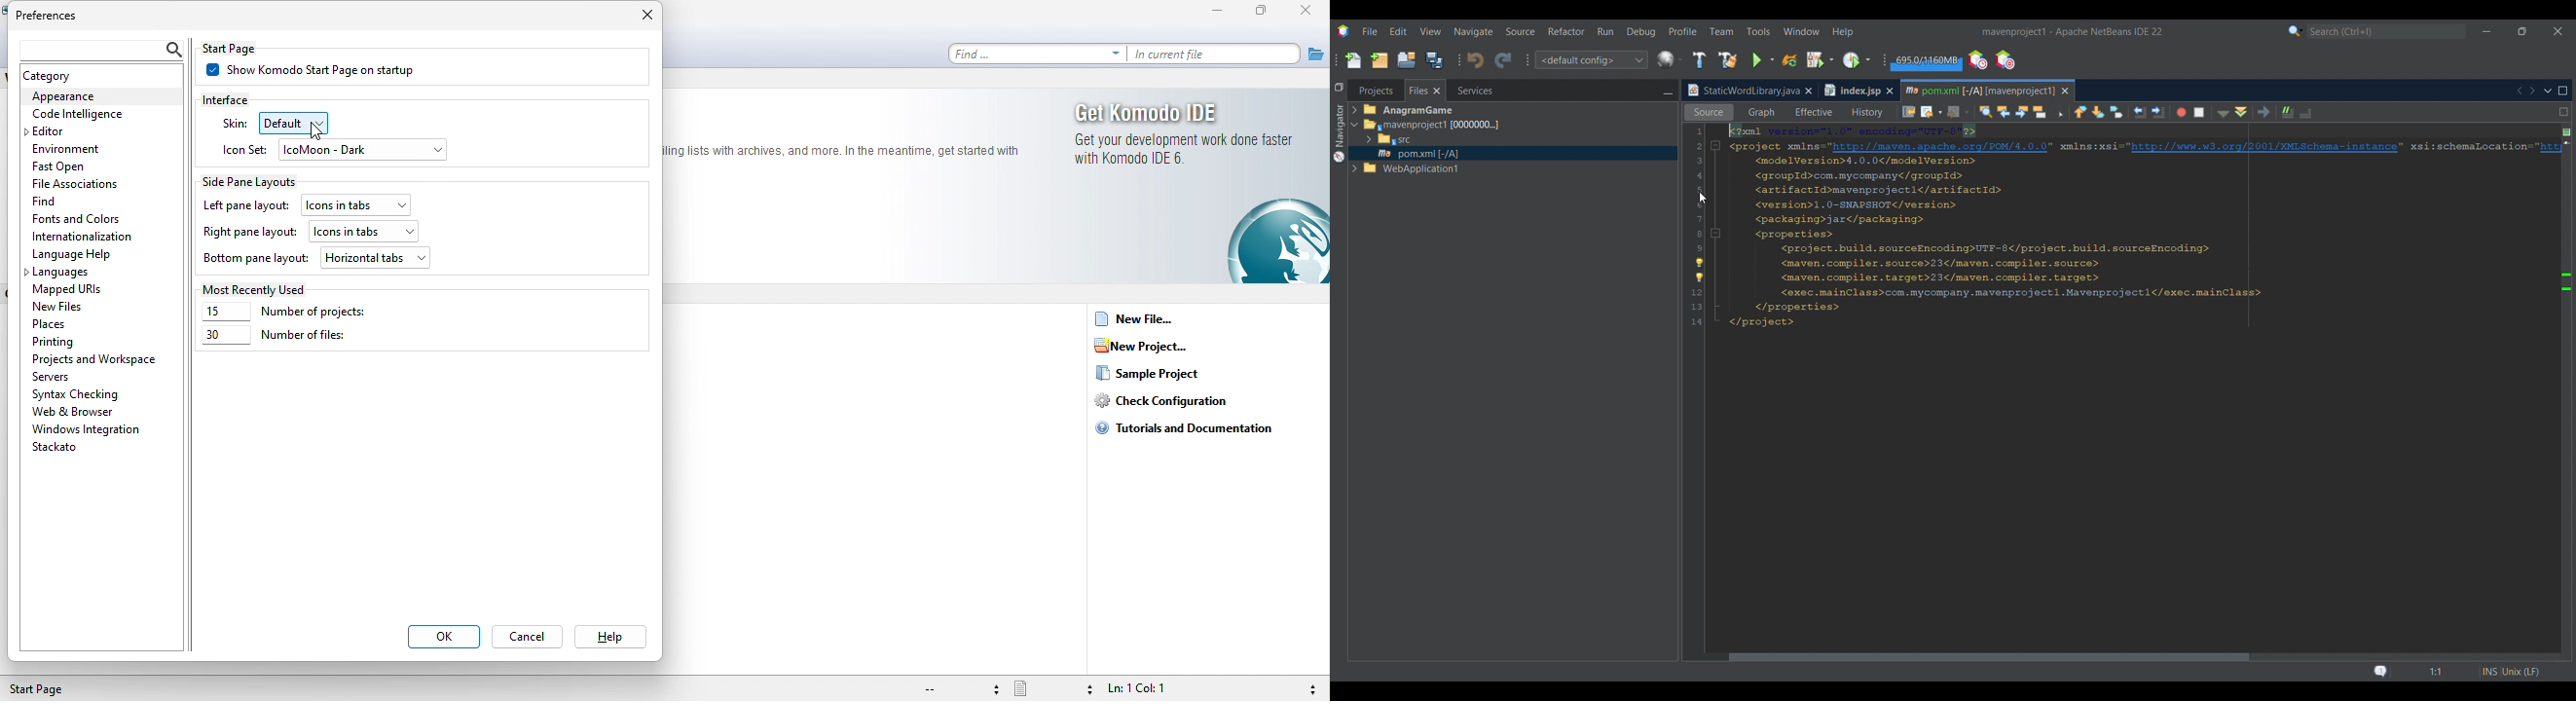 The width and height of the screenshot is (2576, 728). Describe the element at coordinates (2456, 672) in the screenshot. I see `Status bar details changed` at that location.